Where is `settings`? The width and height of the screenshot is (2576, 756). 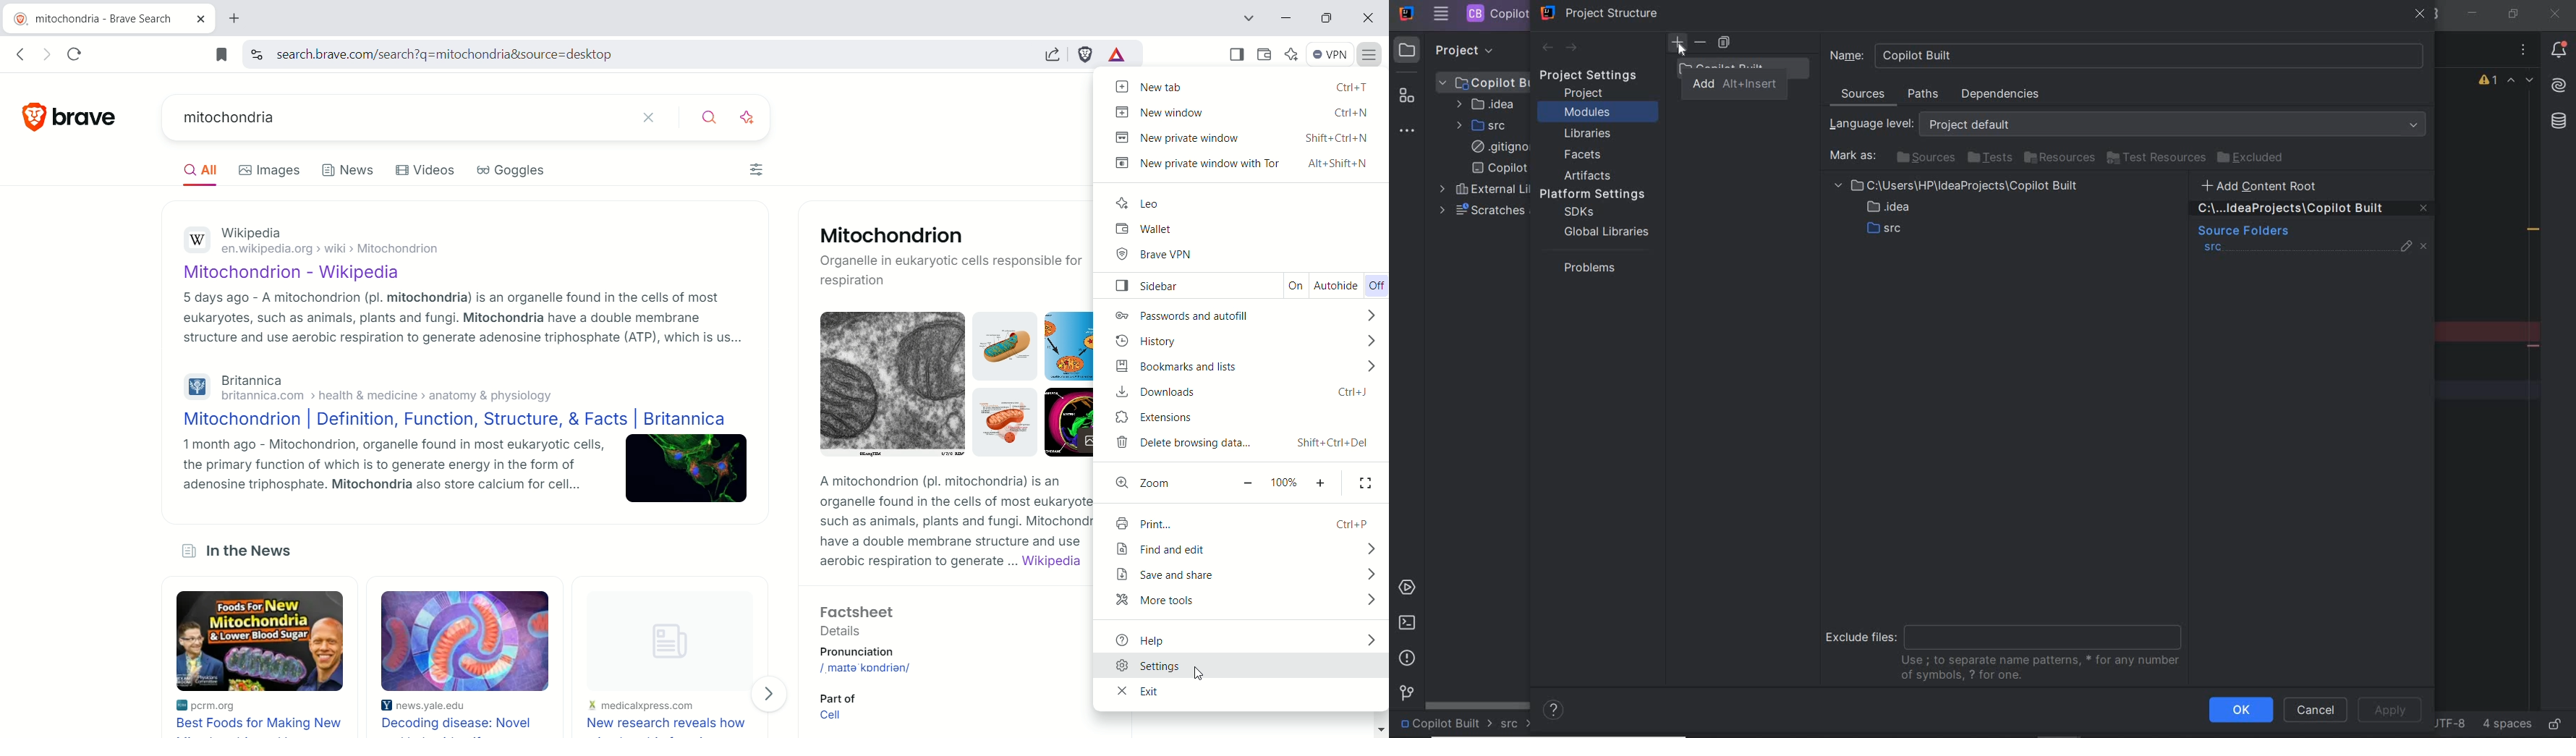 settings is located at coordinates (1140, 664).